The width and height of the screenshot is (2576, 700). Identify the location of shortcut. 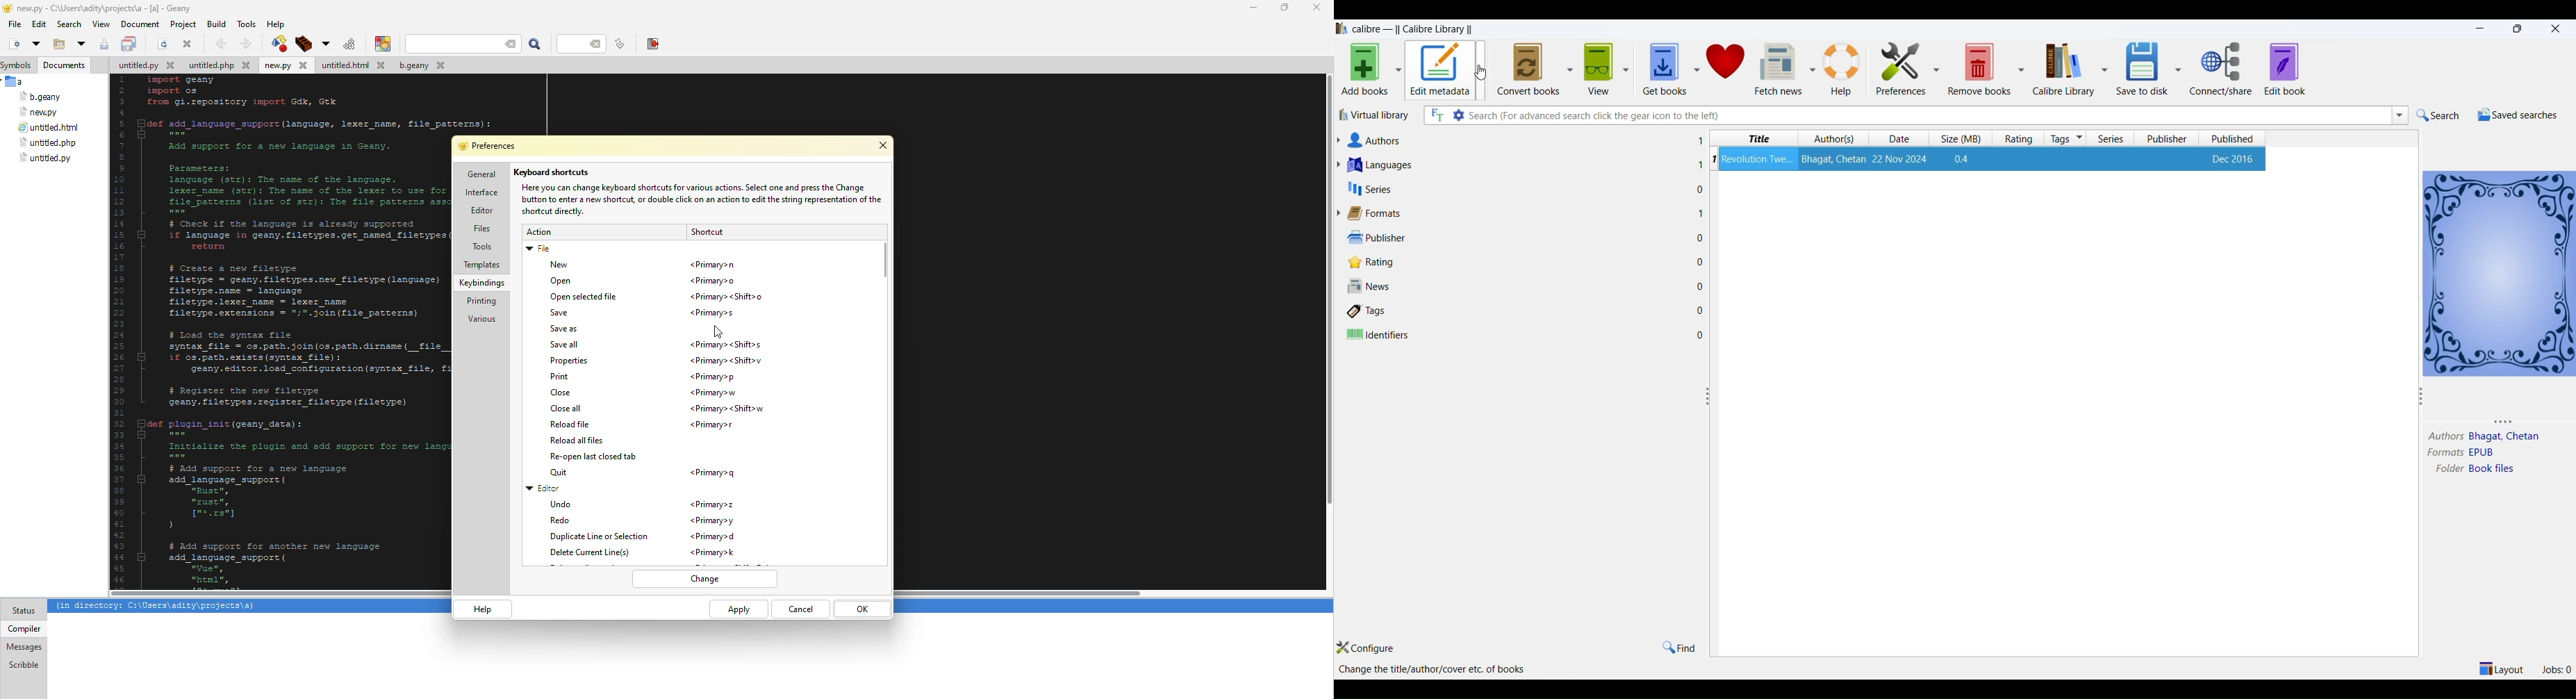
(712, 377).